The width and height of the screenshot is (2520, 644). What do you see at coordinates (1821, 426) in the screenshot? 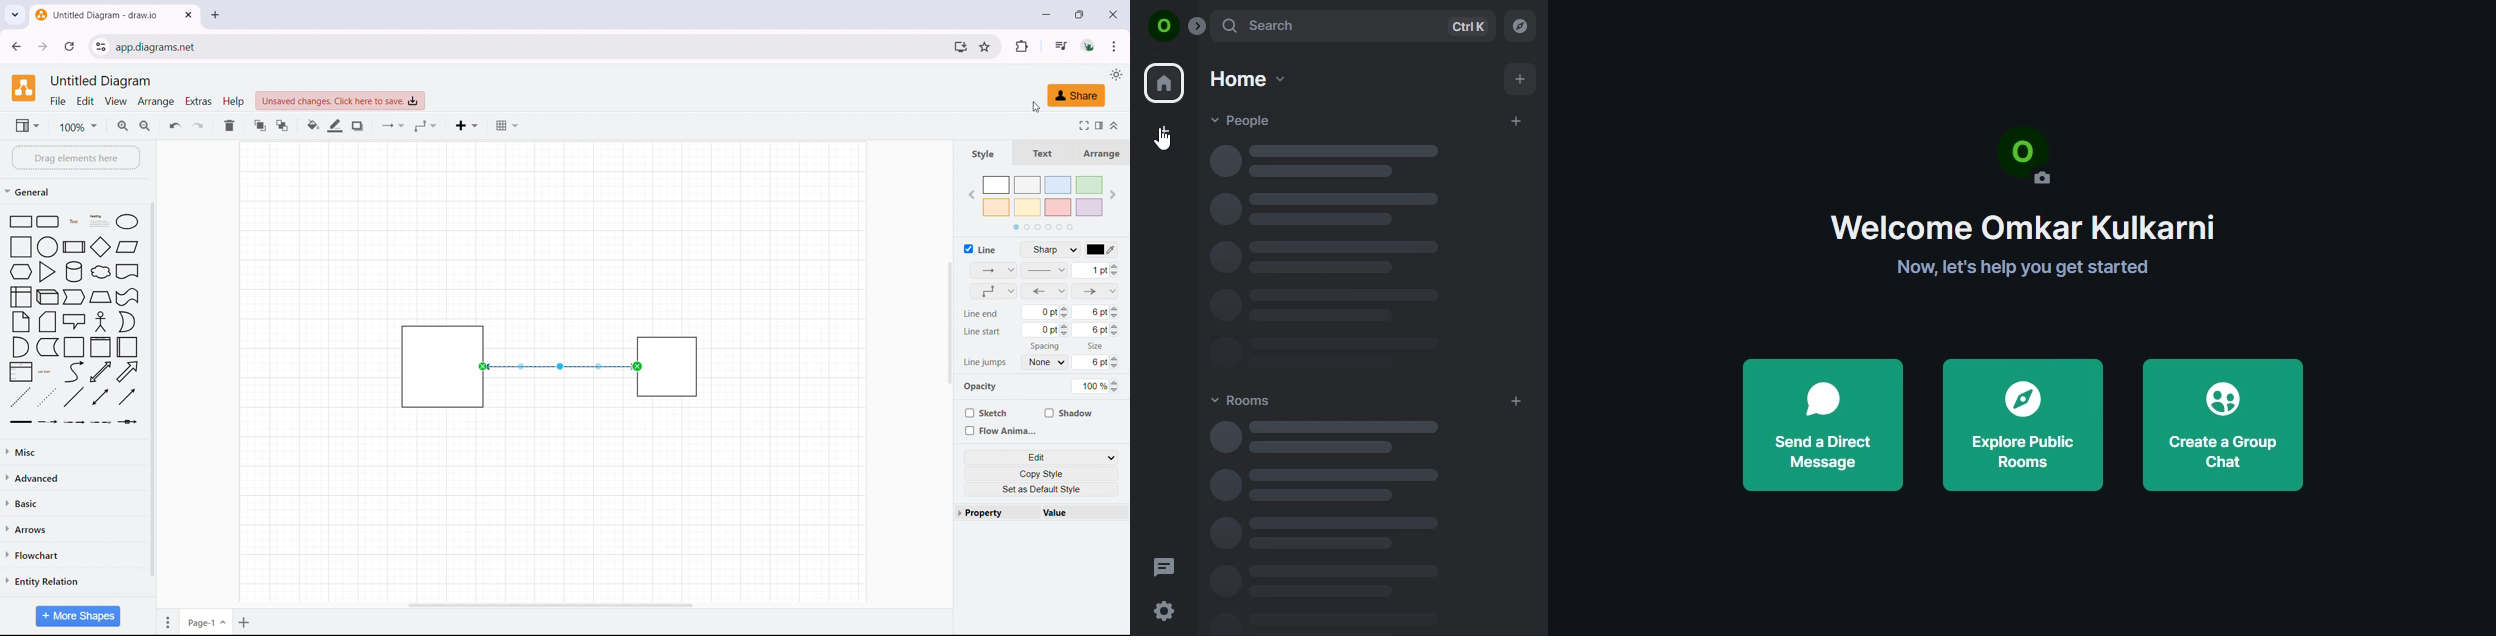
I see `send a direct message` at bounding box center [1821, 426].